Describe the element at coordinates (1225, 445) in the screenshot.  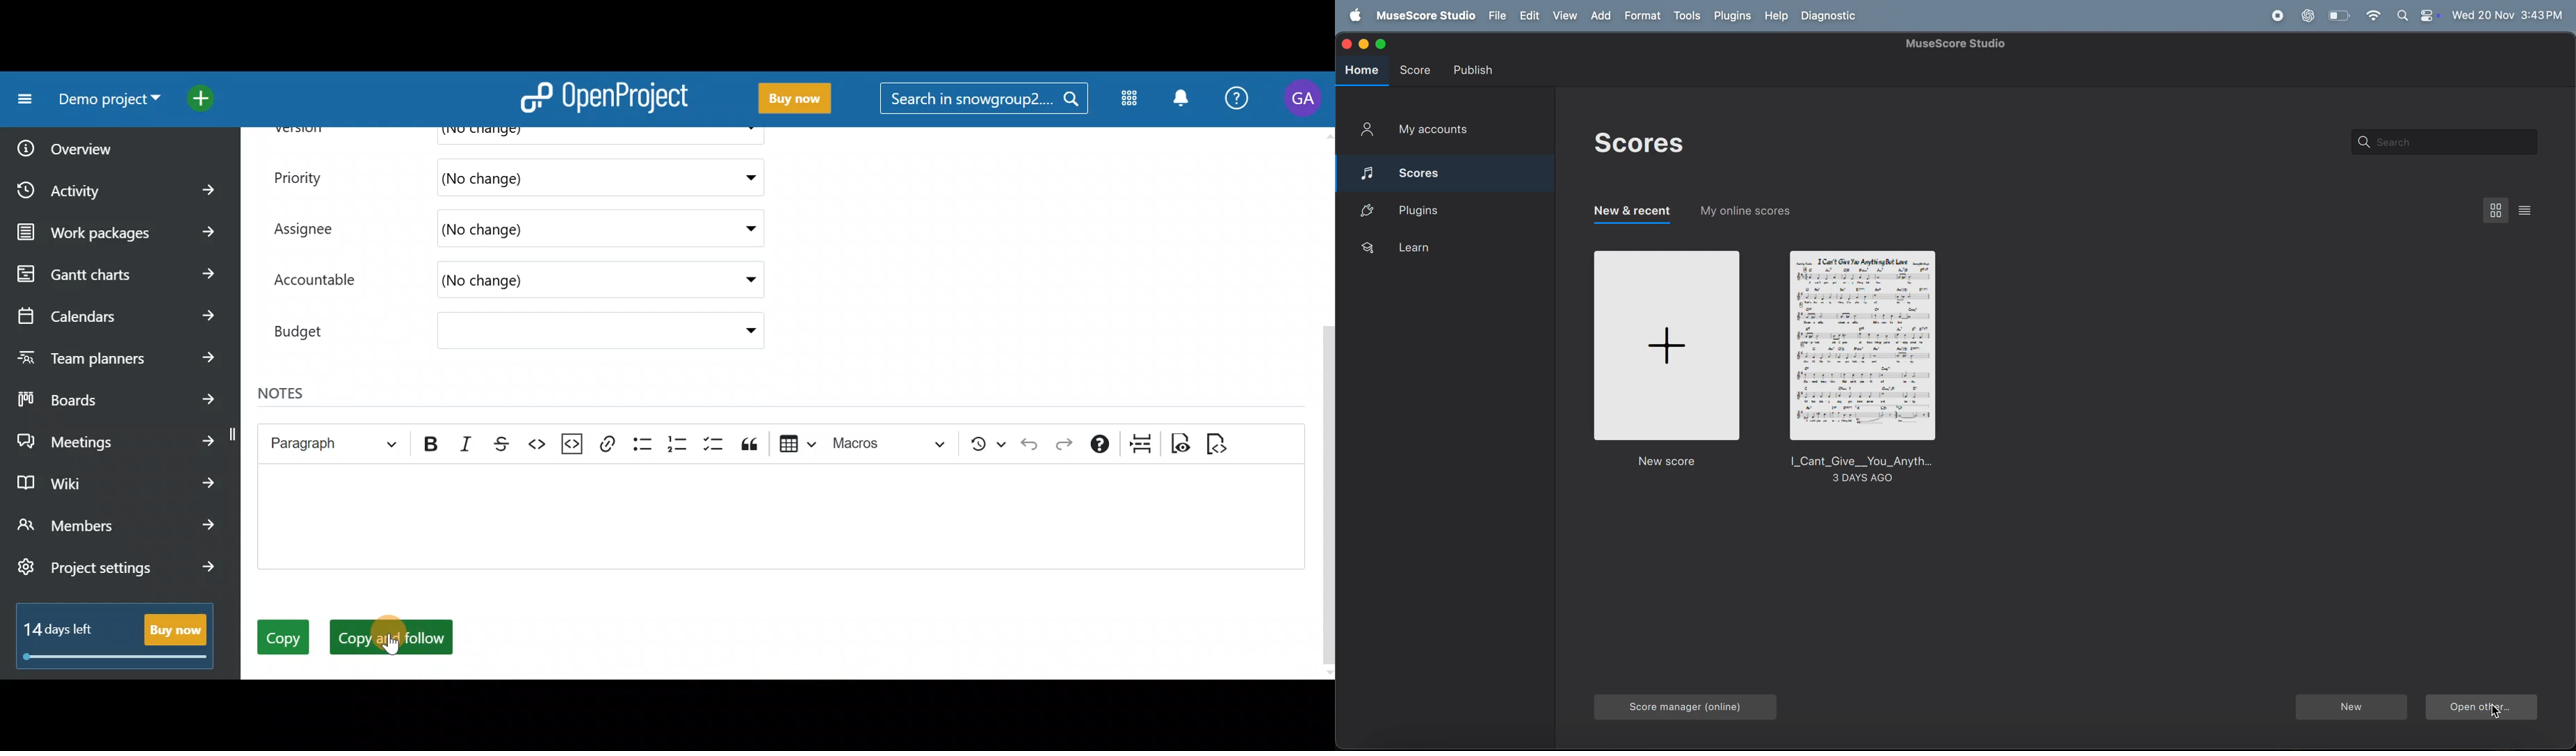
I see `Switch to markdown source` at that location.